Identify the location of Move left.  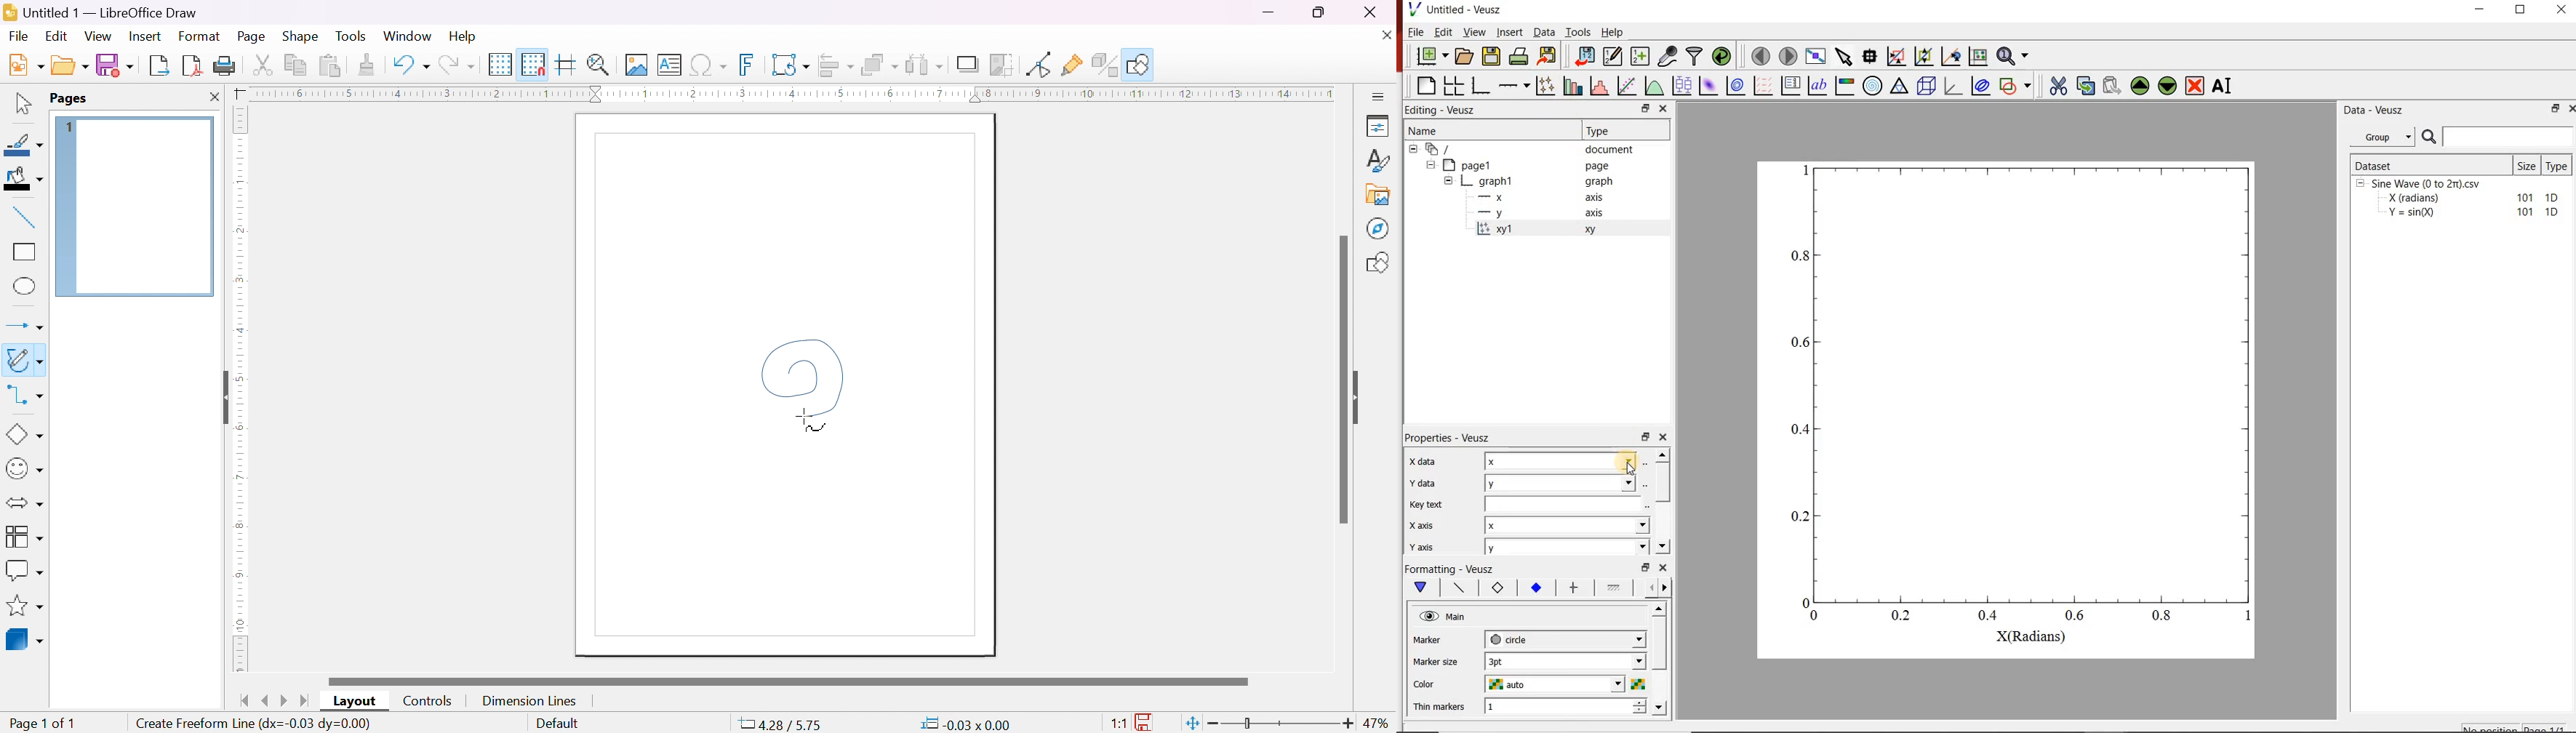
(1649, 587).